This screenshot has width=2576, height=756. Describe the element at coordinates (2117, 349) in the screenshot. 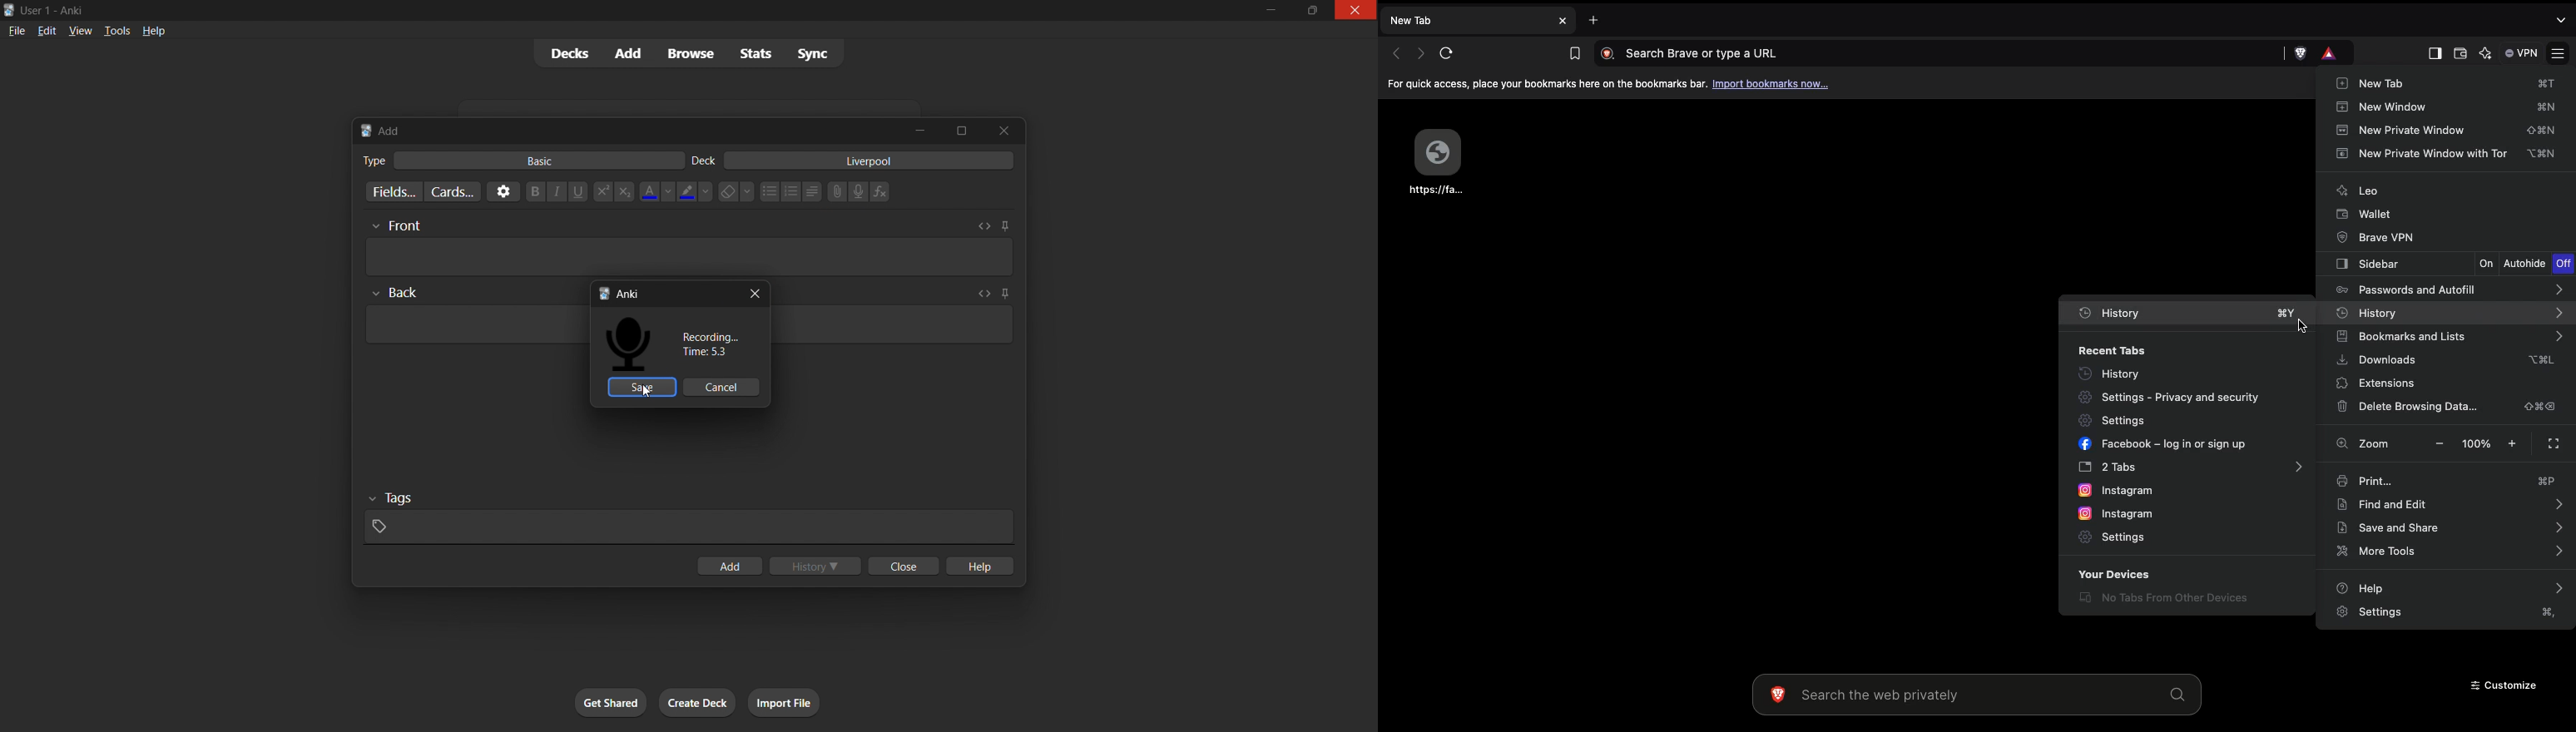

I see `Recent tabs` at that location.